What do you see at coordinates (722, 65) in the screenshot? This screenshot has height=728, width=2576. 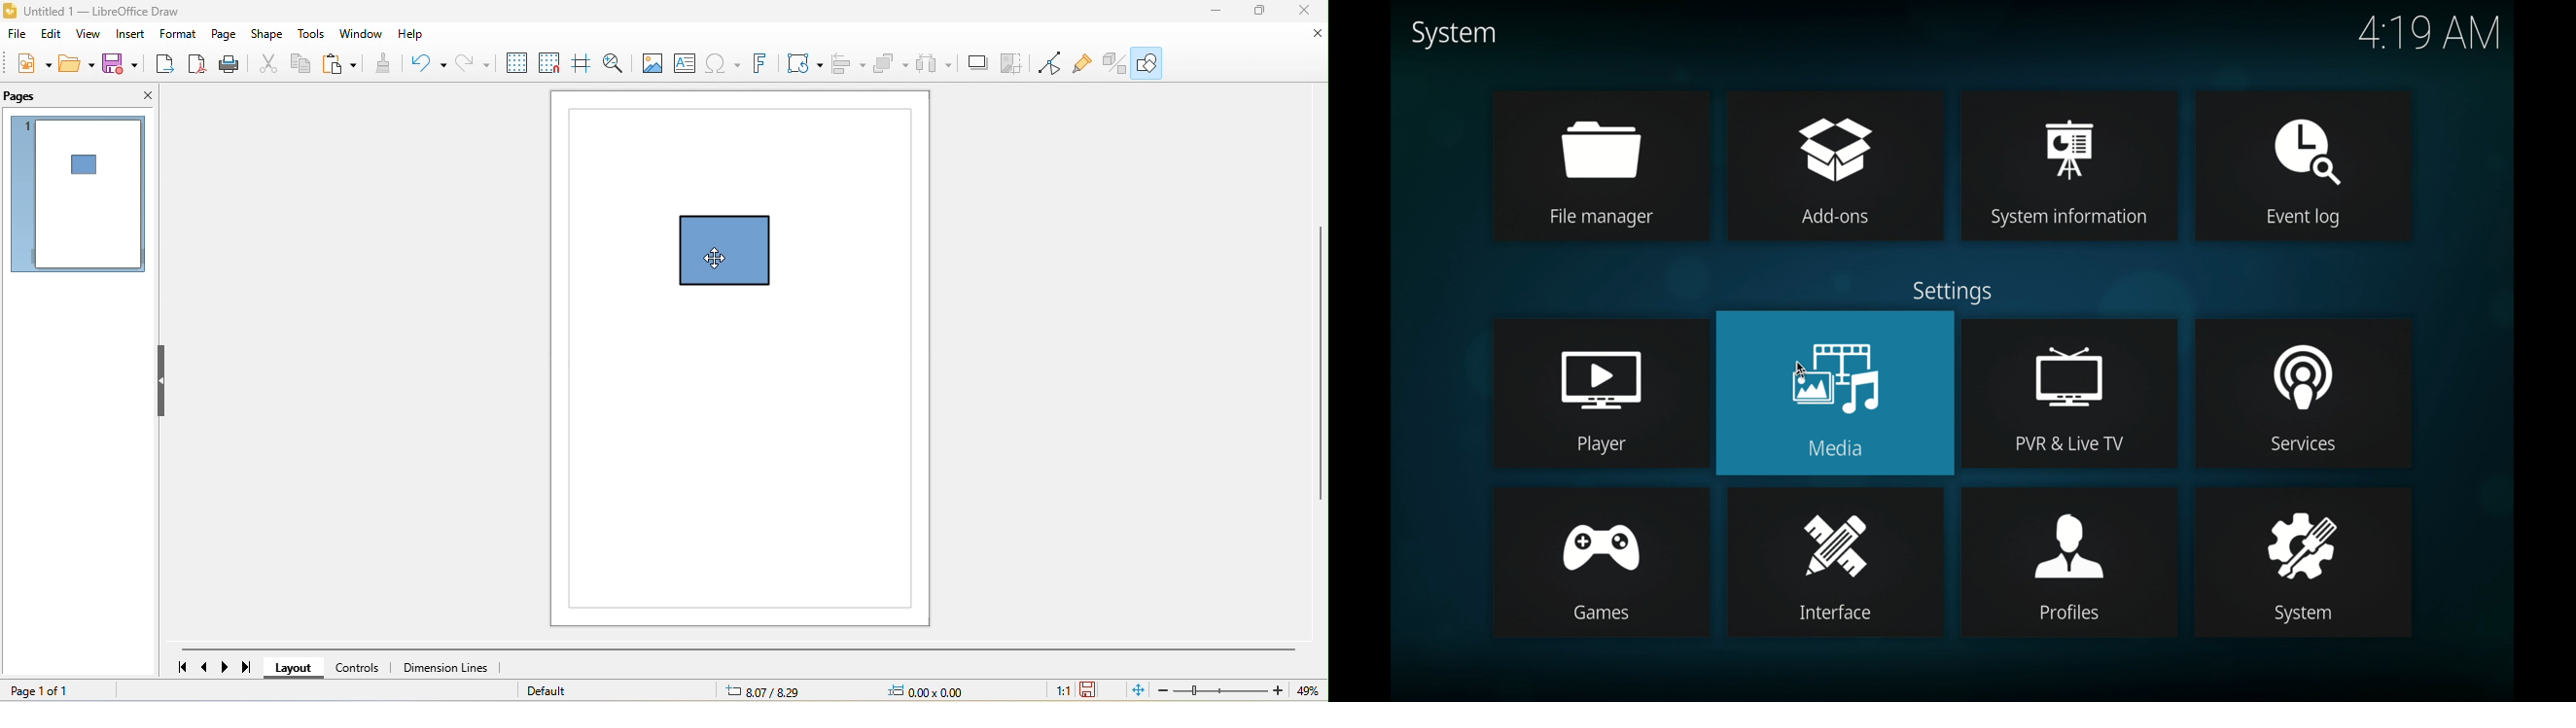 I see `special character` at bounding box center [722, 65].